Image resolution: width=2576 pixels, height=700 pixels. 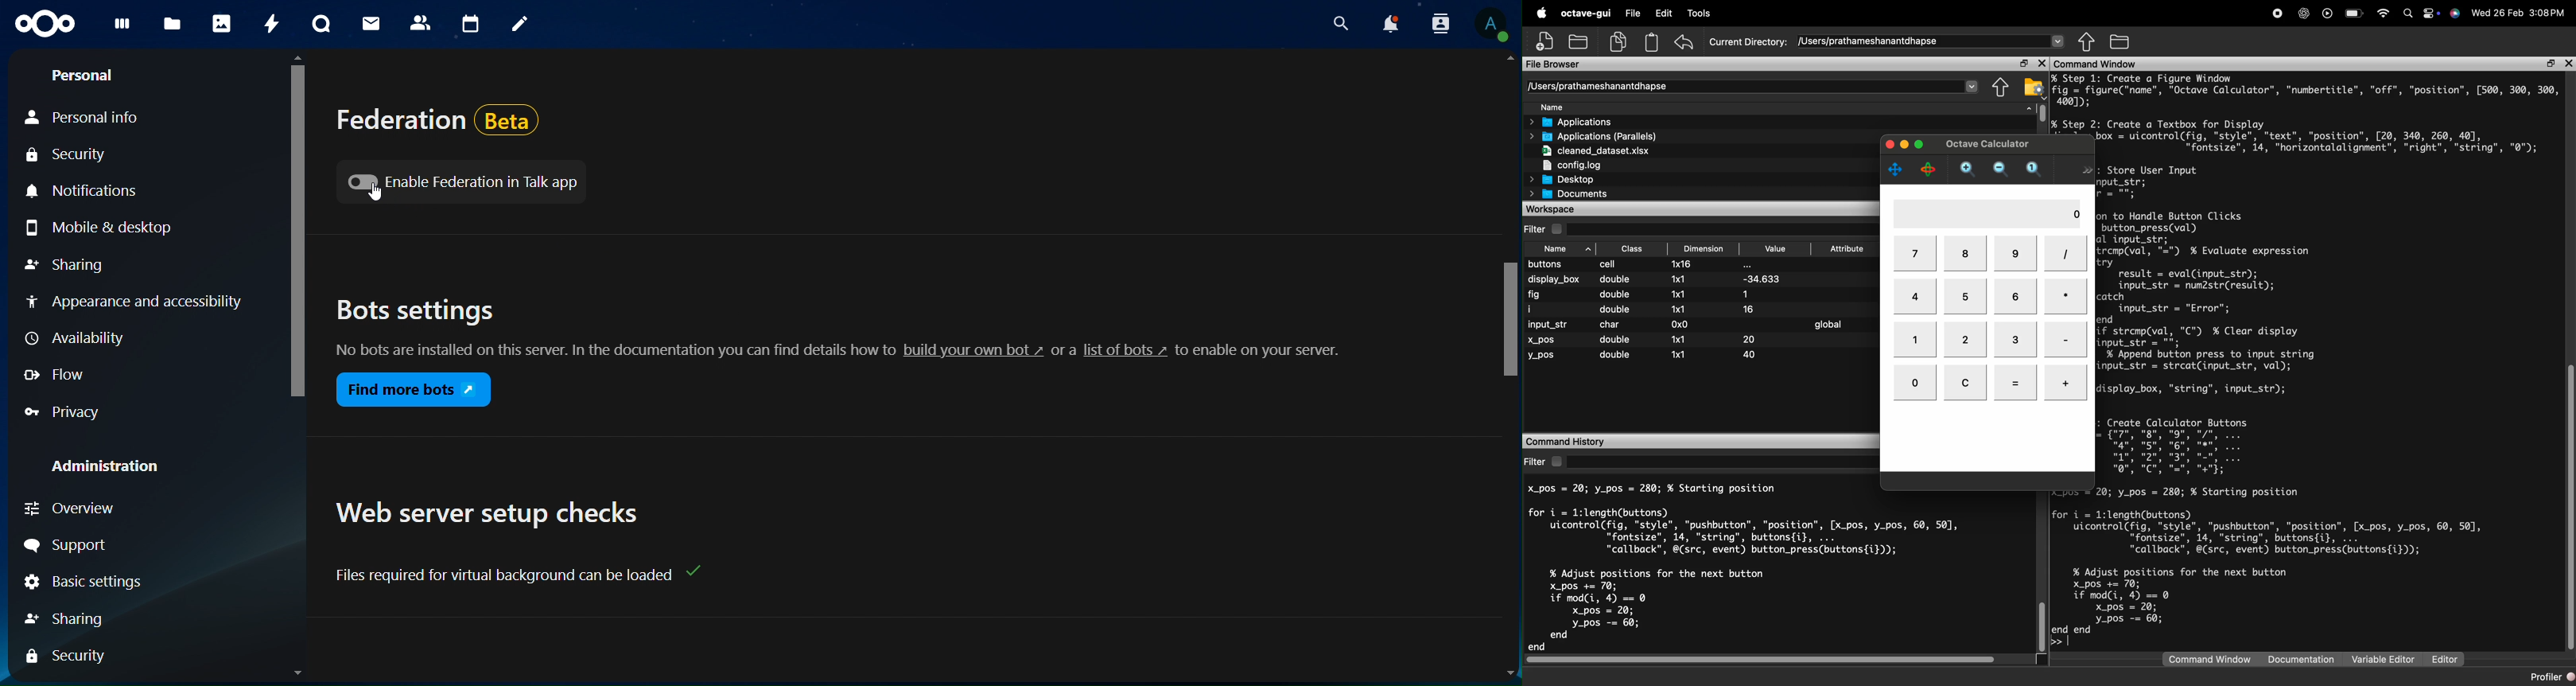 I want to click on talk, so click(x=321, y=25).